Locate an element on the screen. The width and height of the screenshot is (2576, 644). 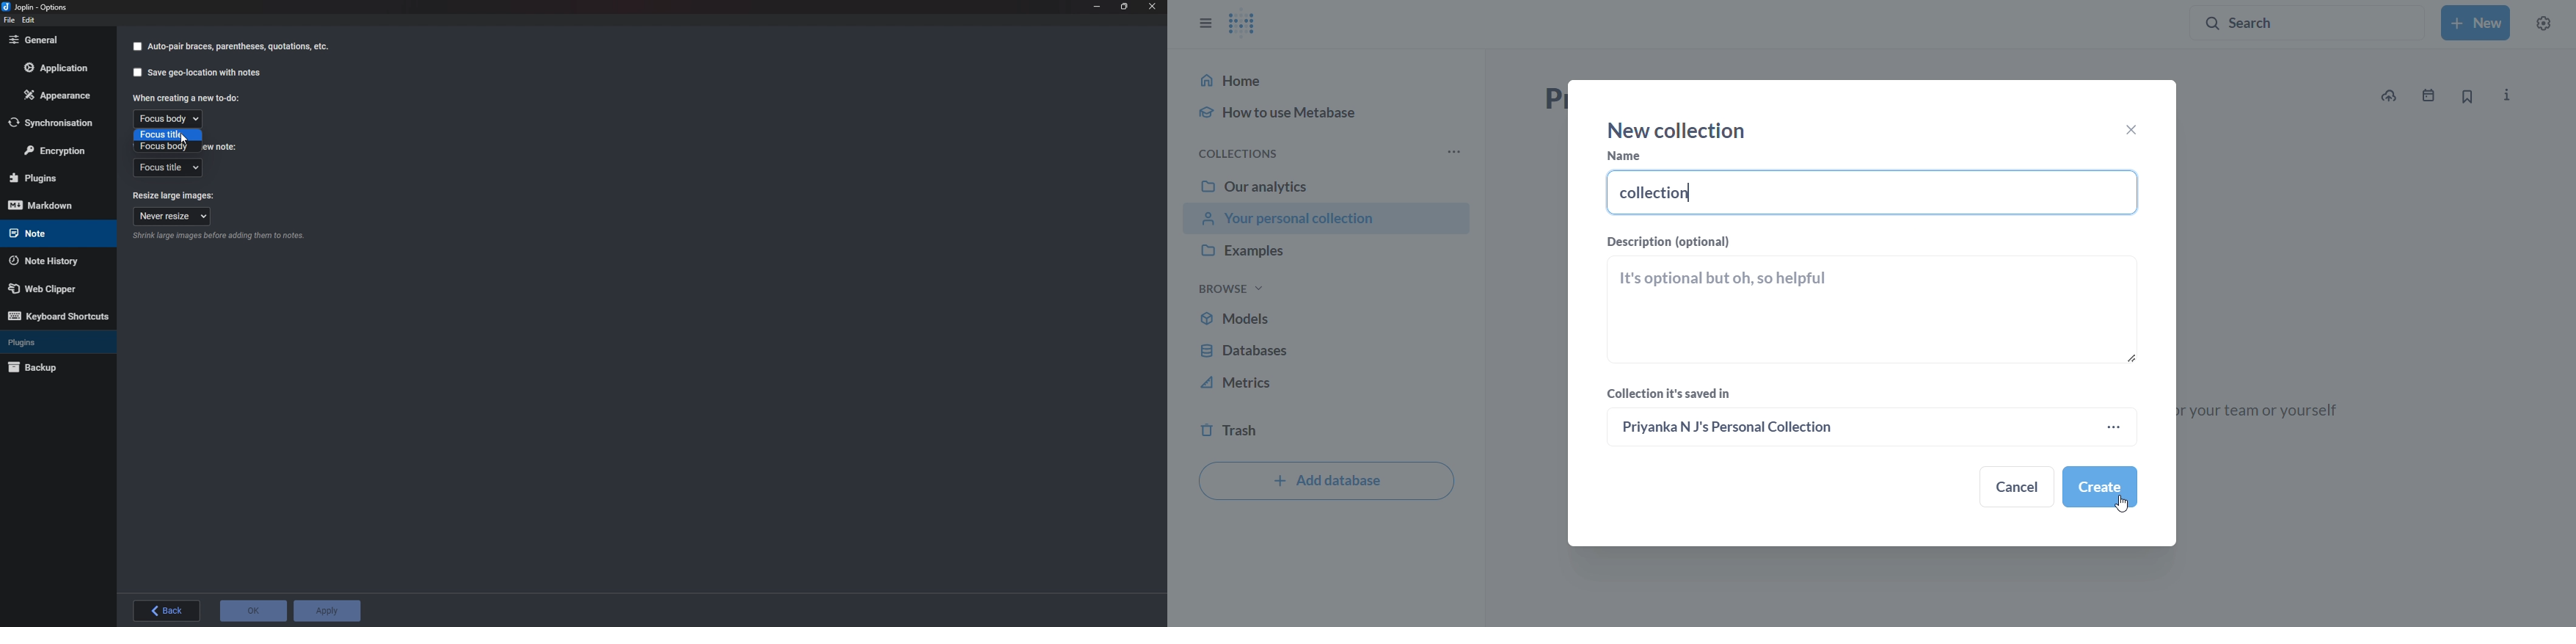
back is located at coordinates (169, 611).